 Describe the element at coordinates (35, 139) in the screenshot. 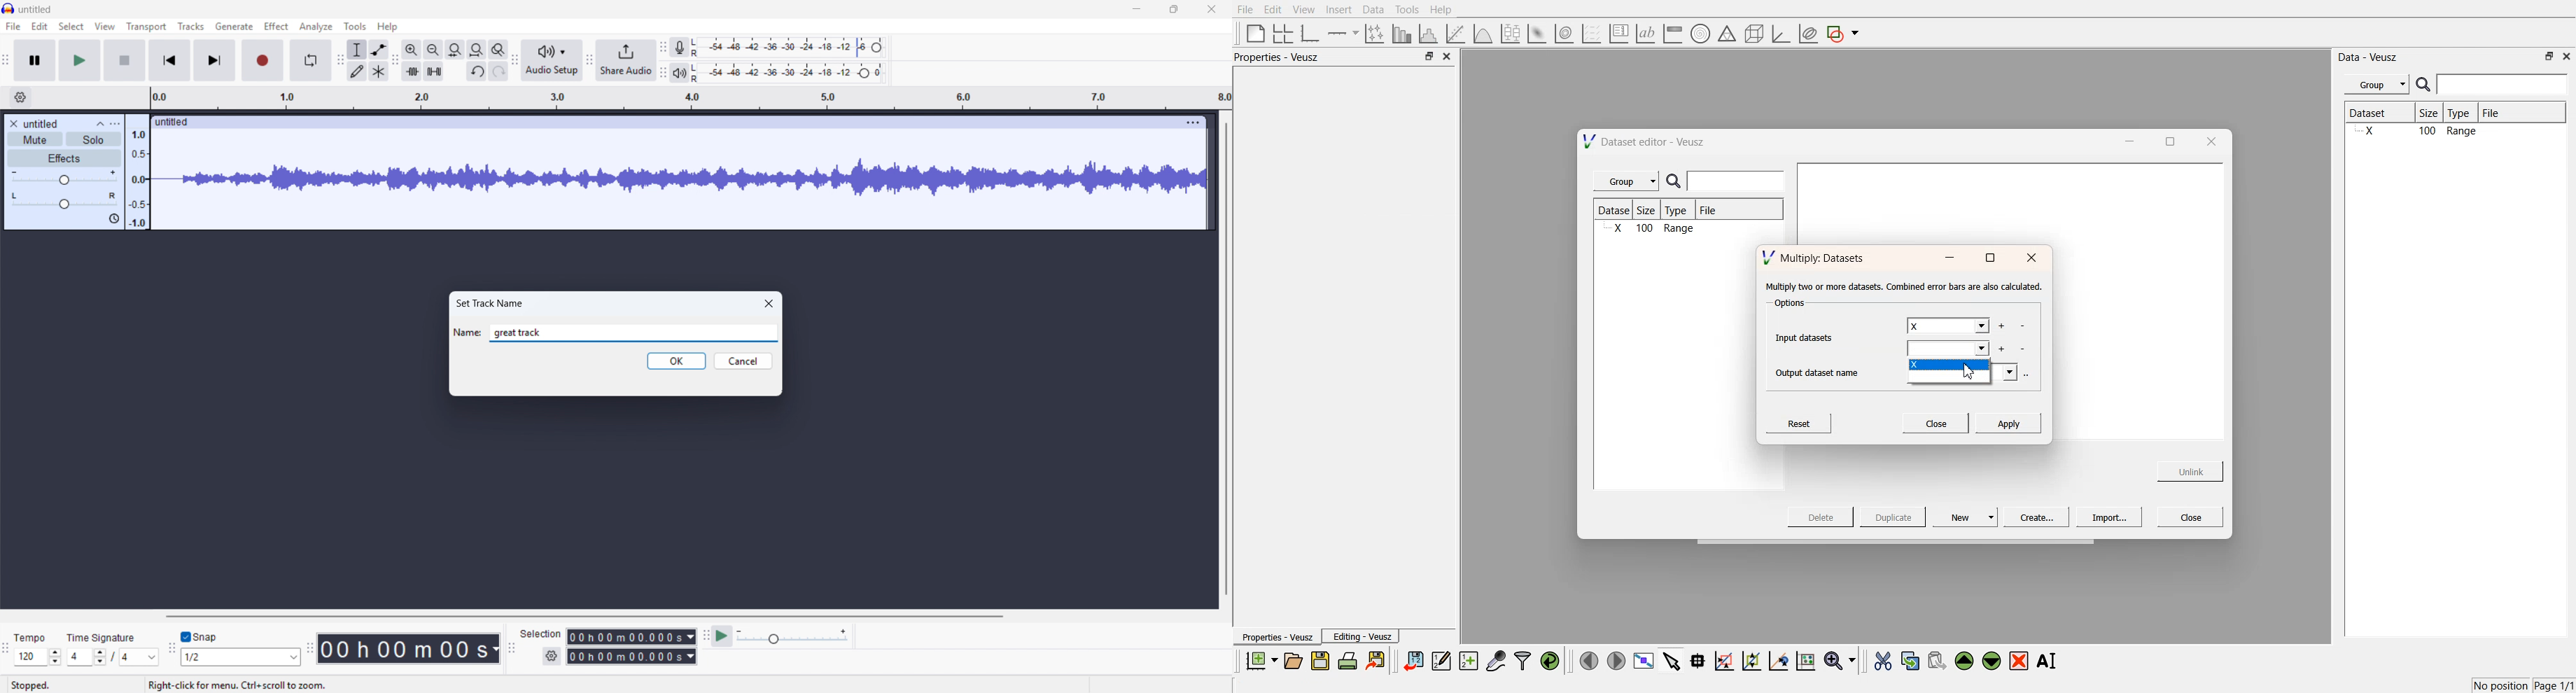

I see `mute ` at that location.